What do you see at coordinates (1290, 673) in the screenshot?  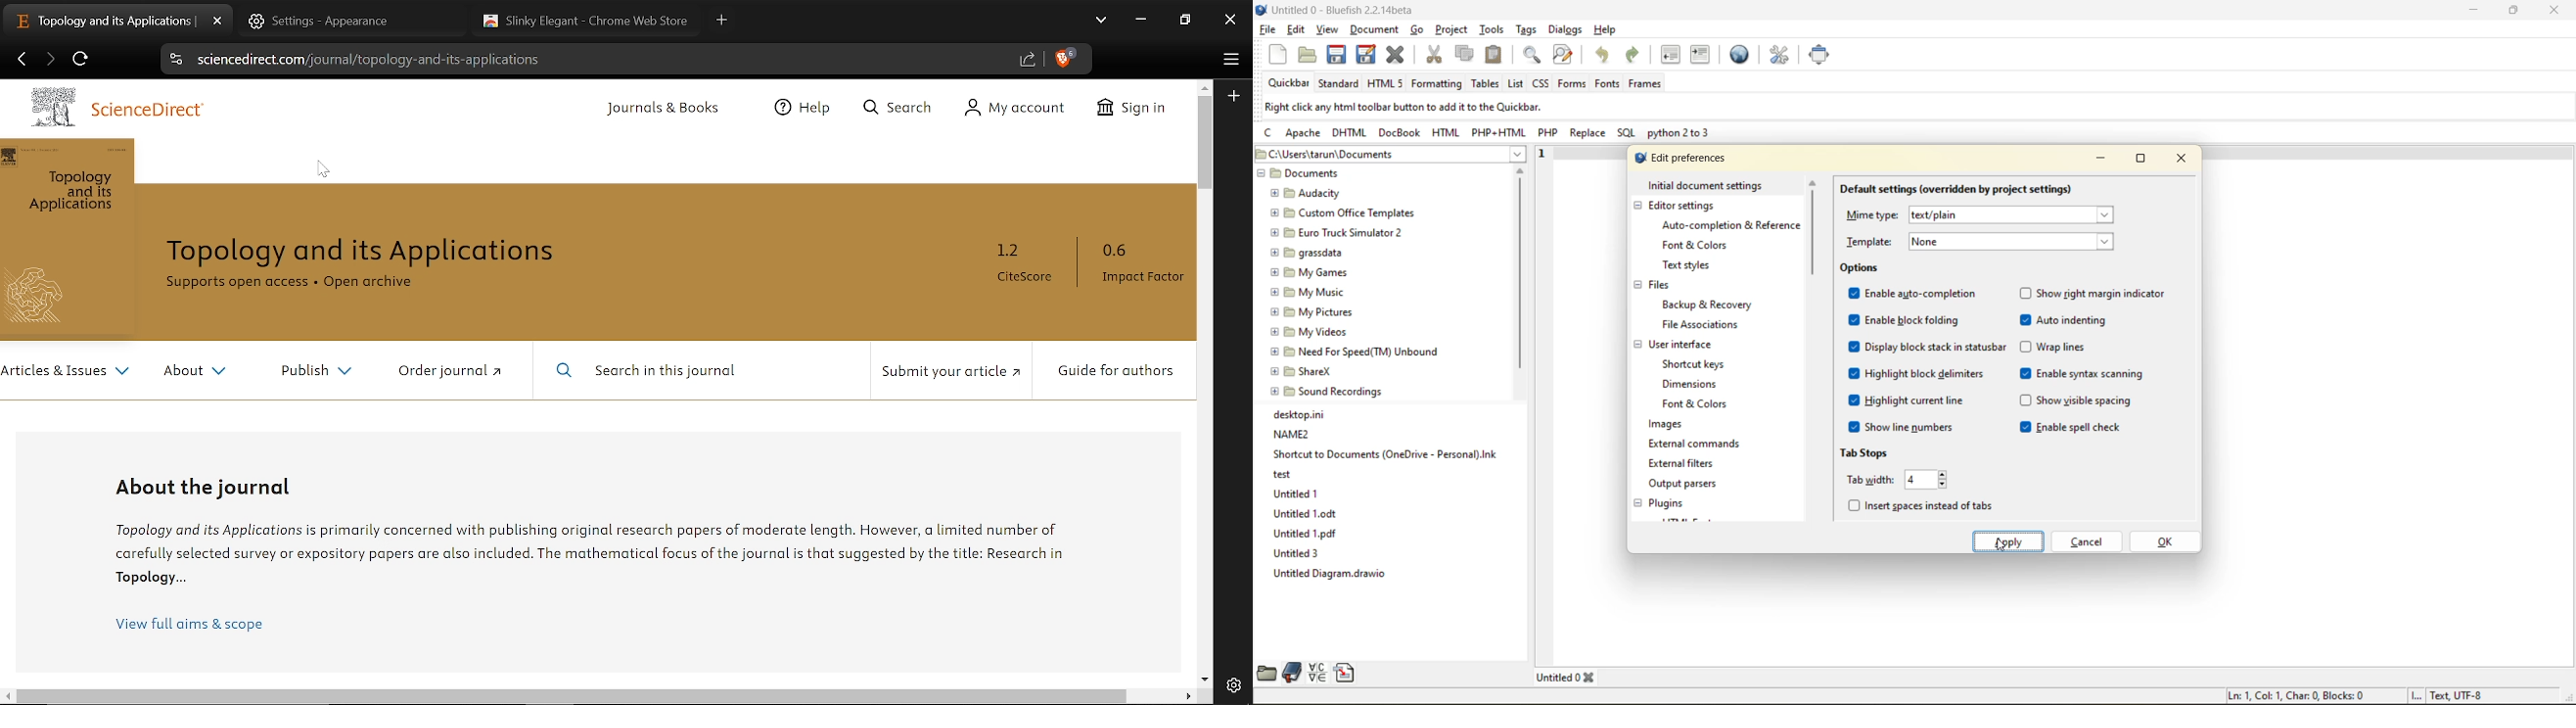 I see `bookmarks` at bounding box center [1290, 673].